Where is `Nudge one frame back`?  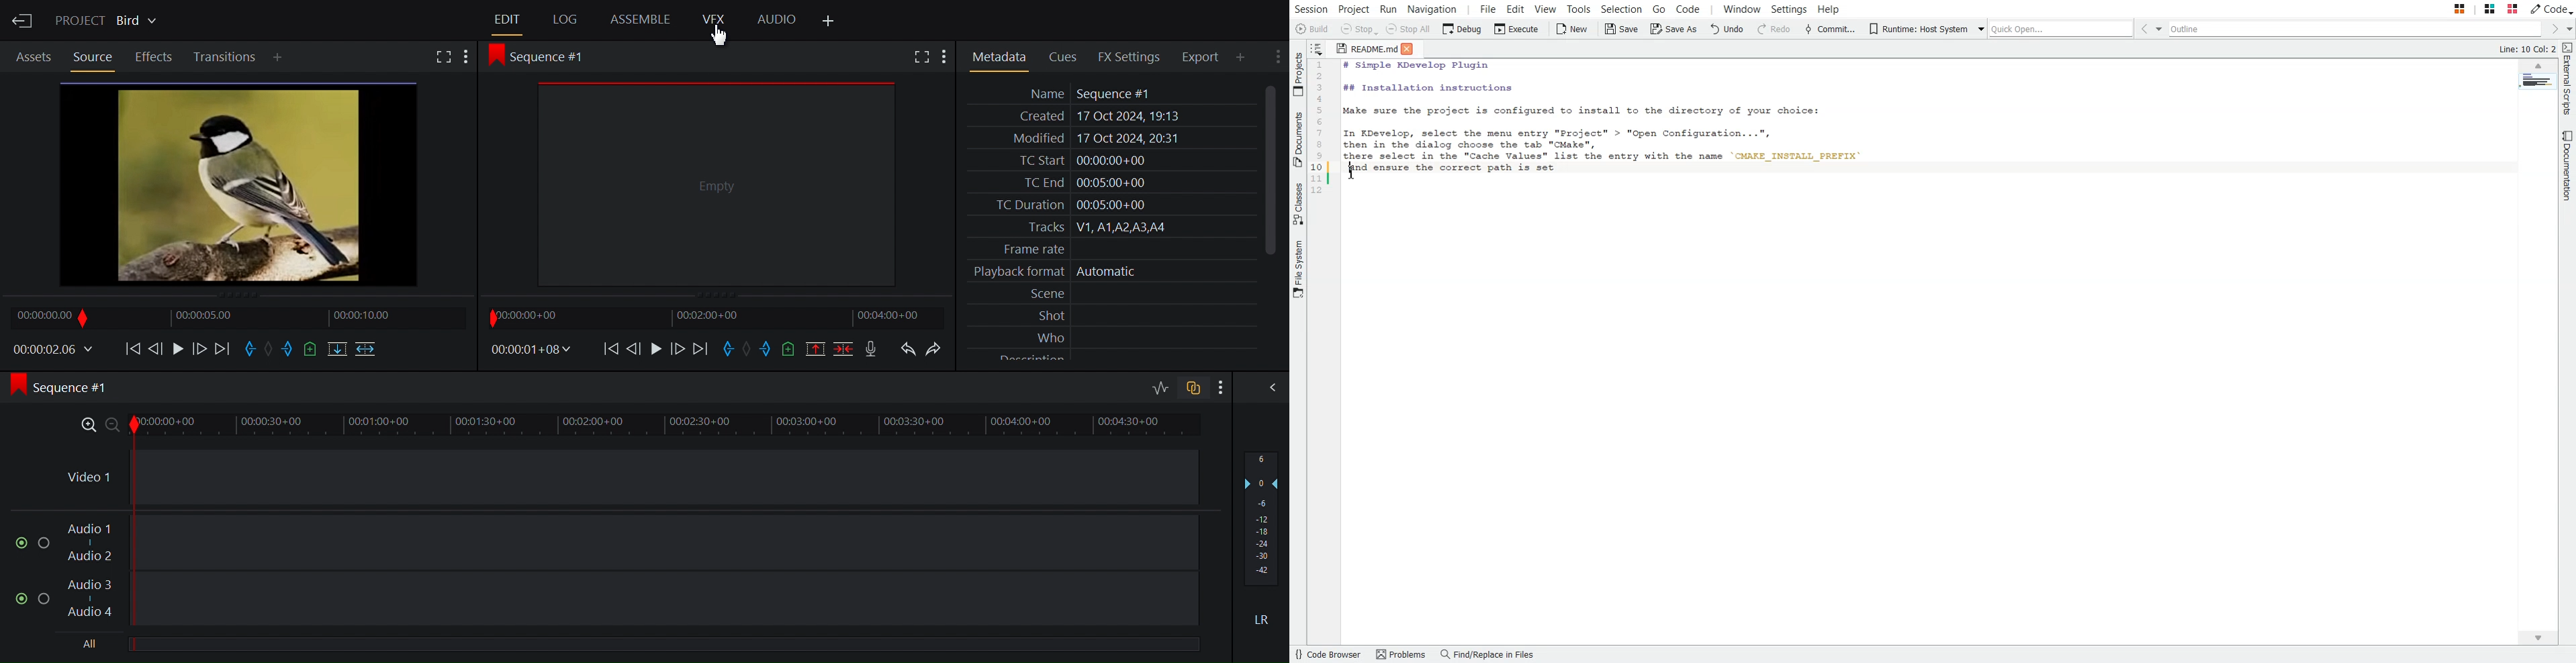
Nudge one frame back is located at coordinates (635, 348).